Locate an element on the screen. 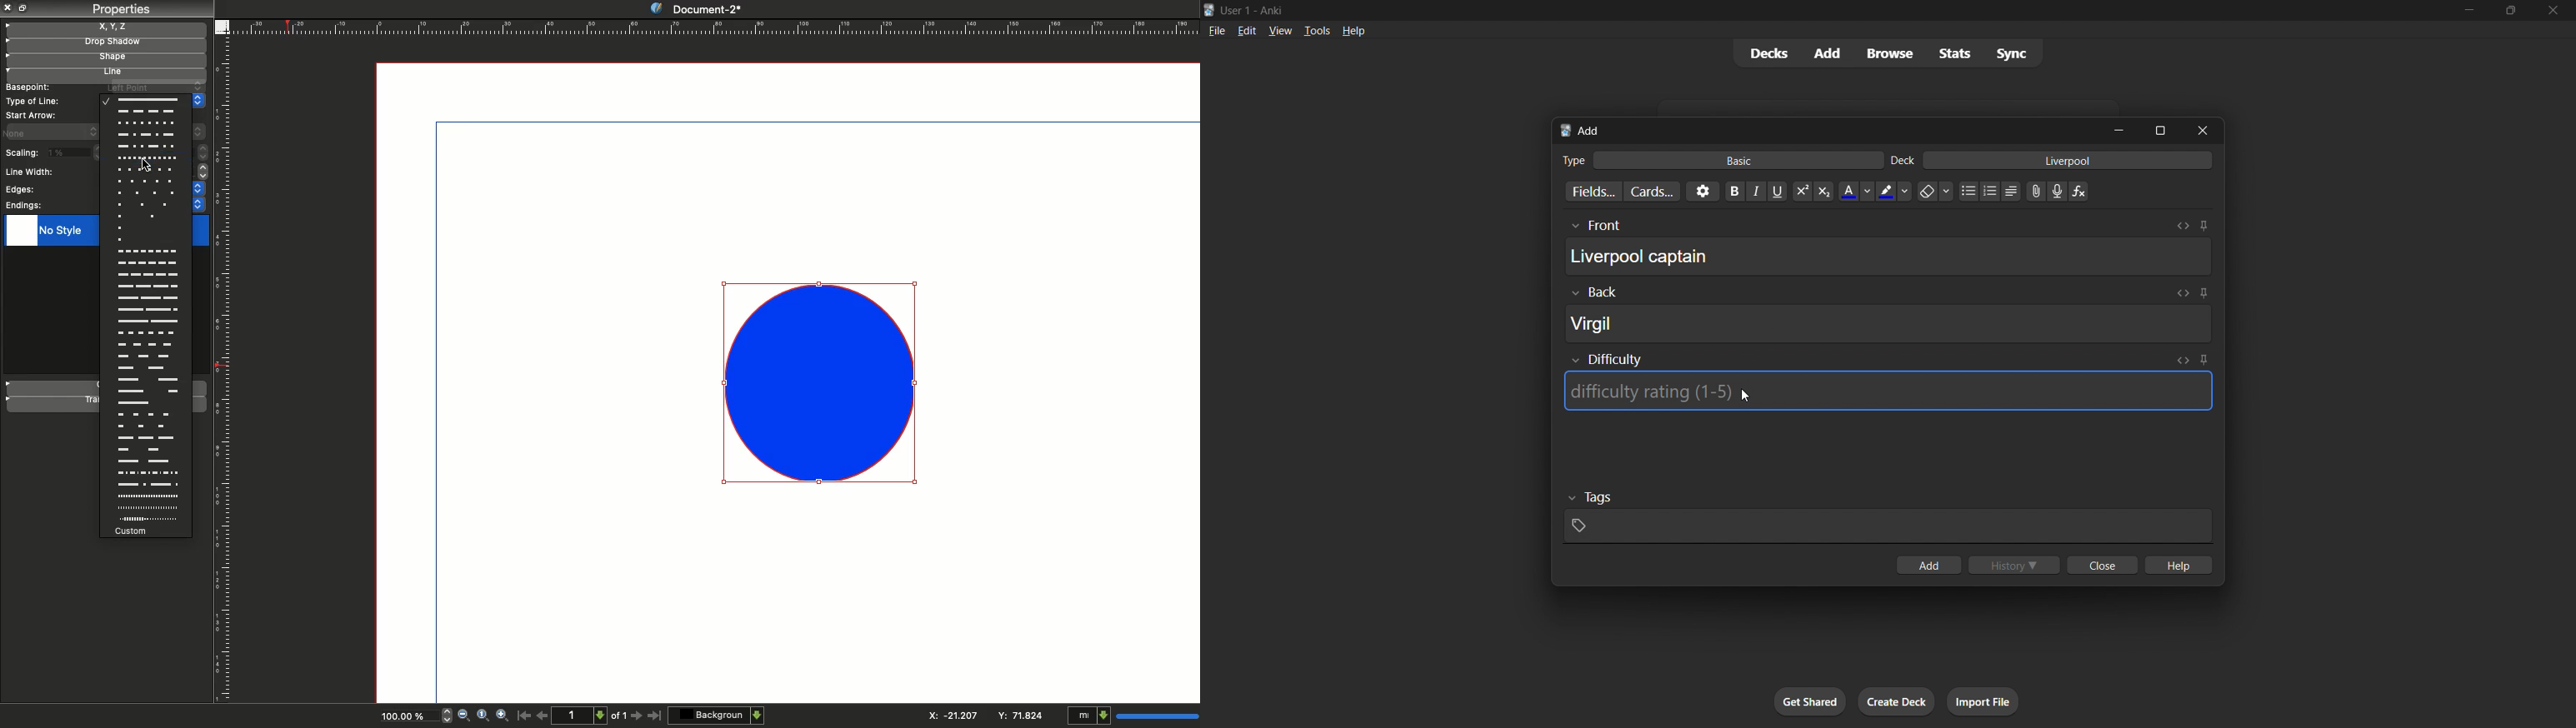 The image size is (2576, 728). minimize is located at coordinates (2119, 130).